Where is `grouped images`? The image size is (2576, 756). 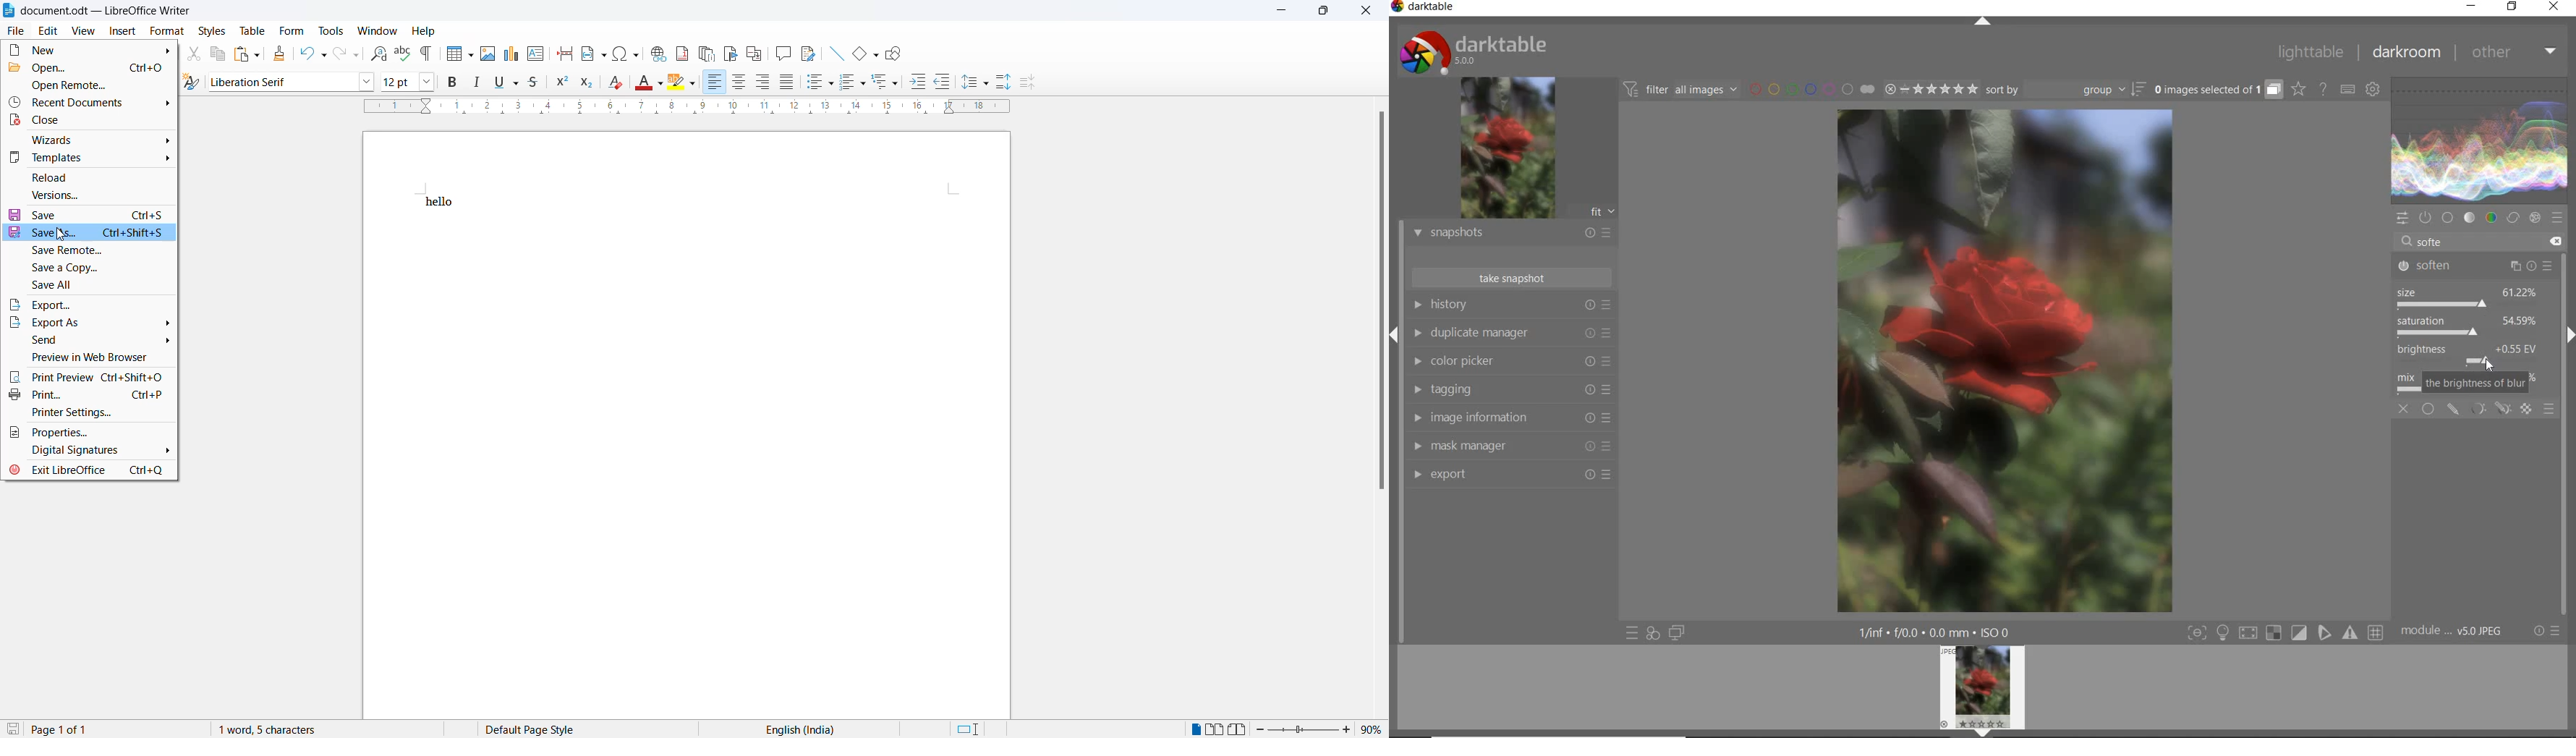
grouped images is located at coordinates (2217, 90).